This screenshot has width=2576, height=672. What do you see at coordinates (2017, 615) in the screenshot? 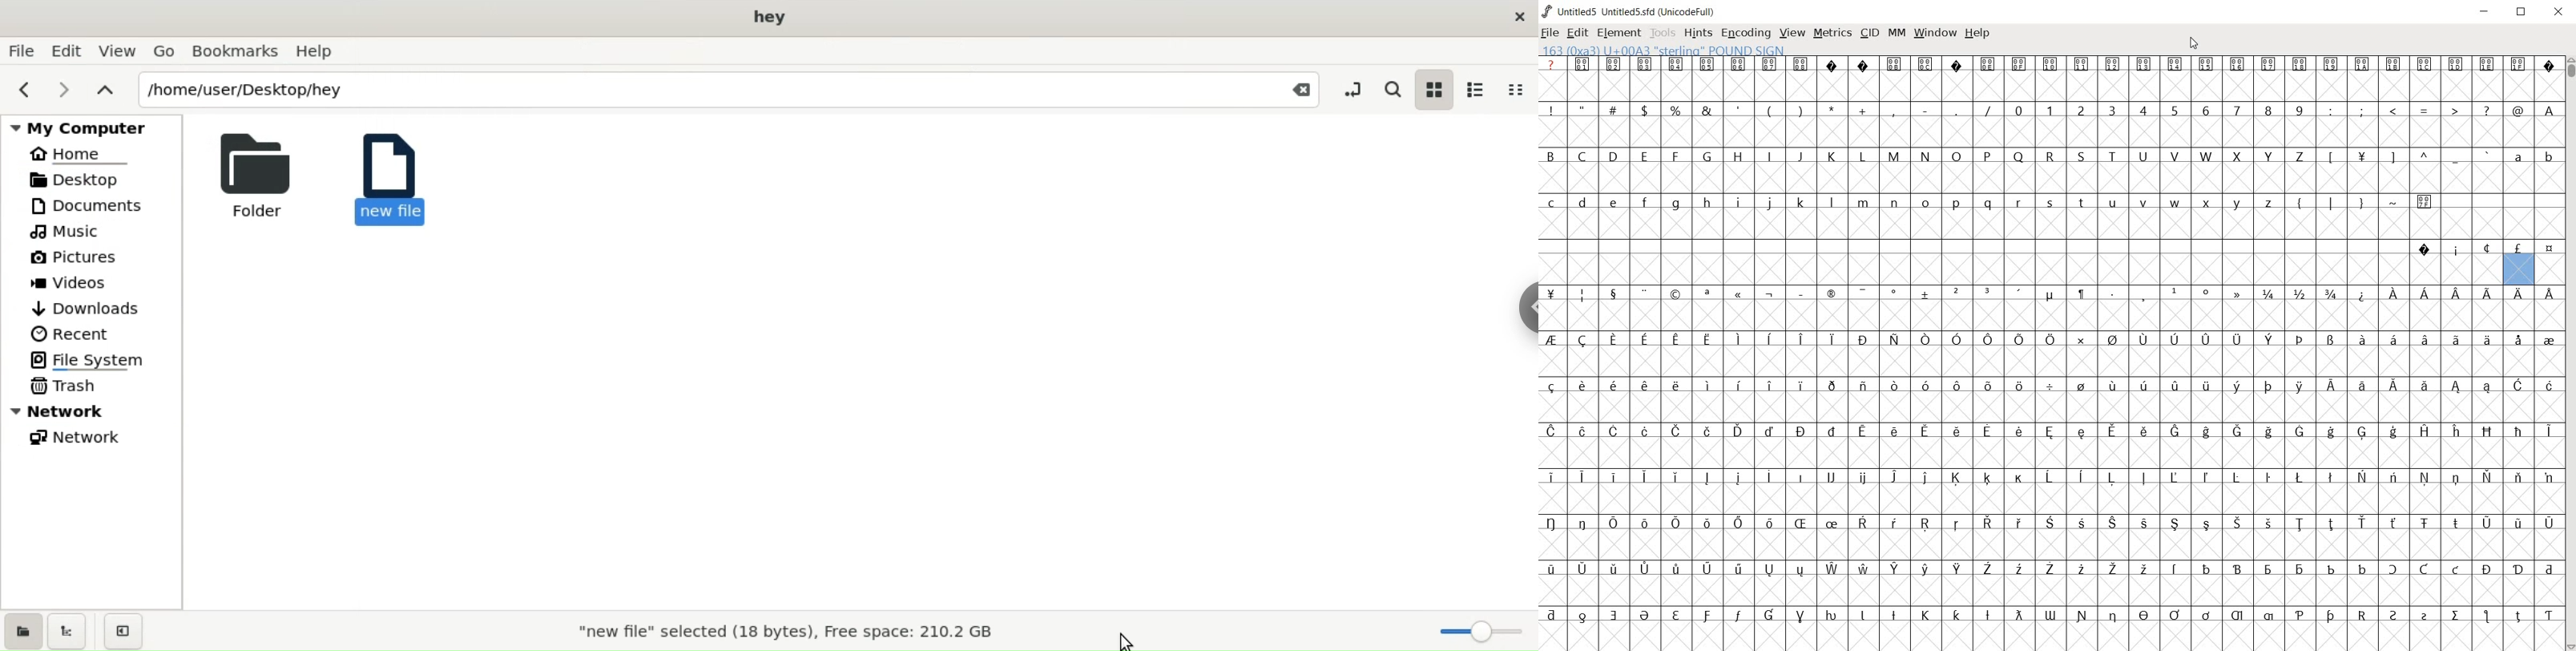
I see `Symbol` at bounding box center [2017, 615].